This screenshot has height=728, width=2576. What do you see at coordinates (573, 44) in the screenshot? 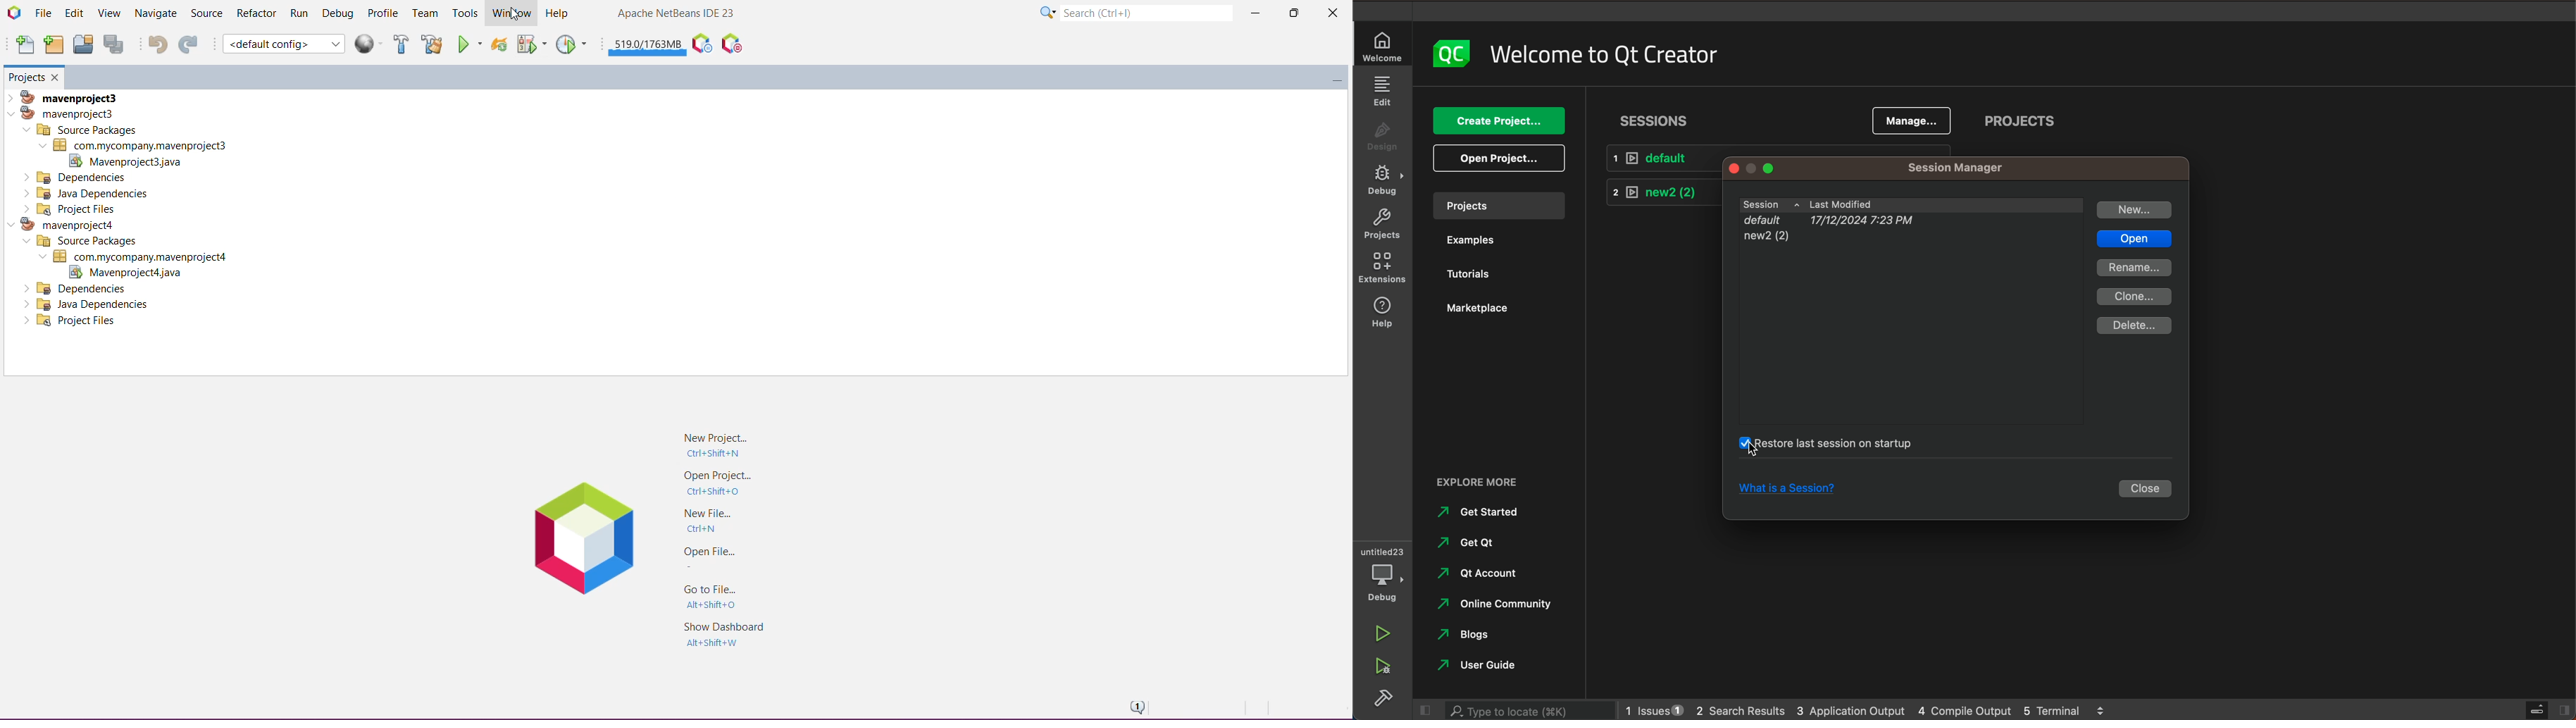
I see `Profile Main Project` at bounding box center [573, 44].